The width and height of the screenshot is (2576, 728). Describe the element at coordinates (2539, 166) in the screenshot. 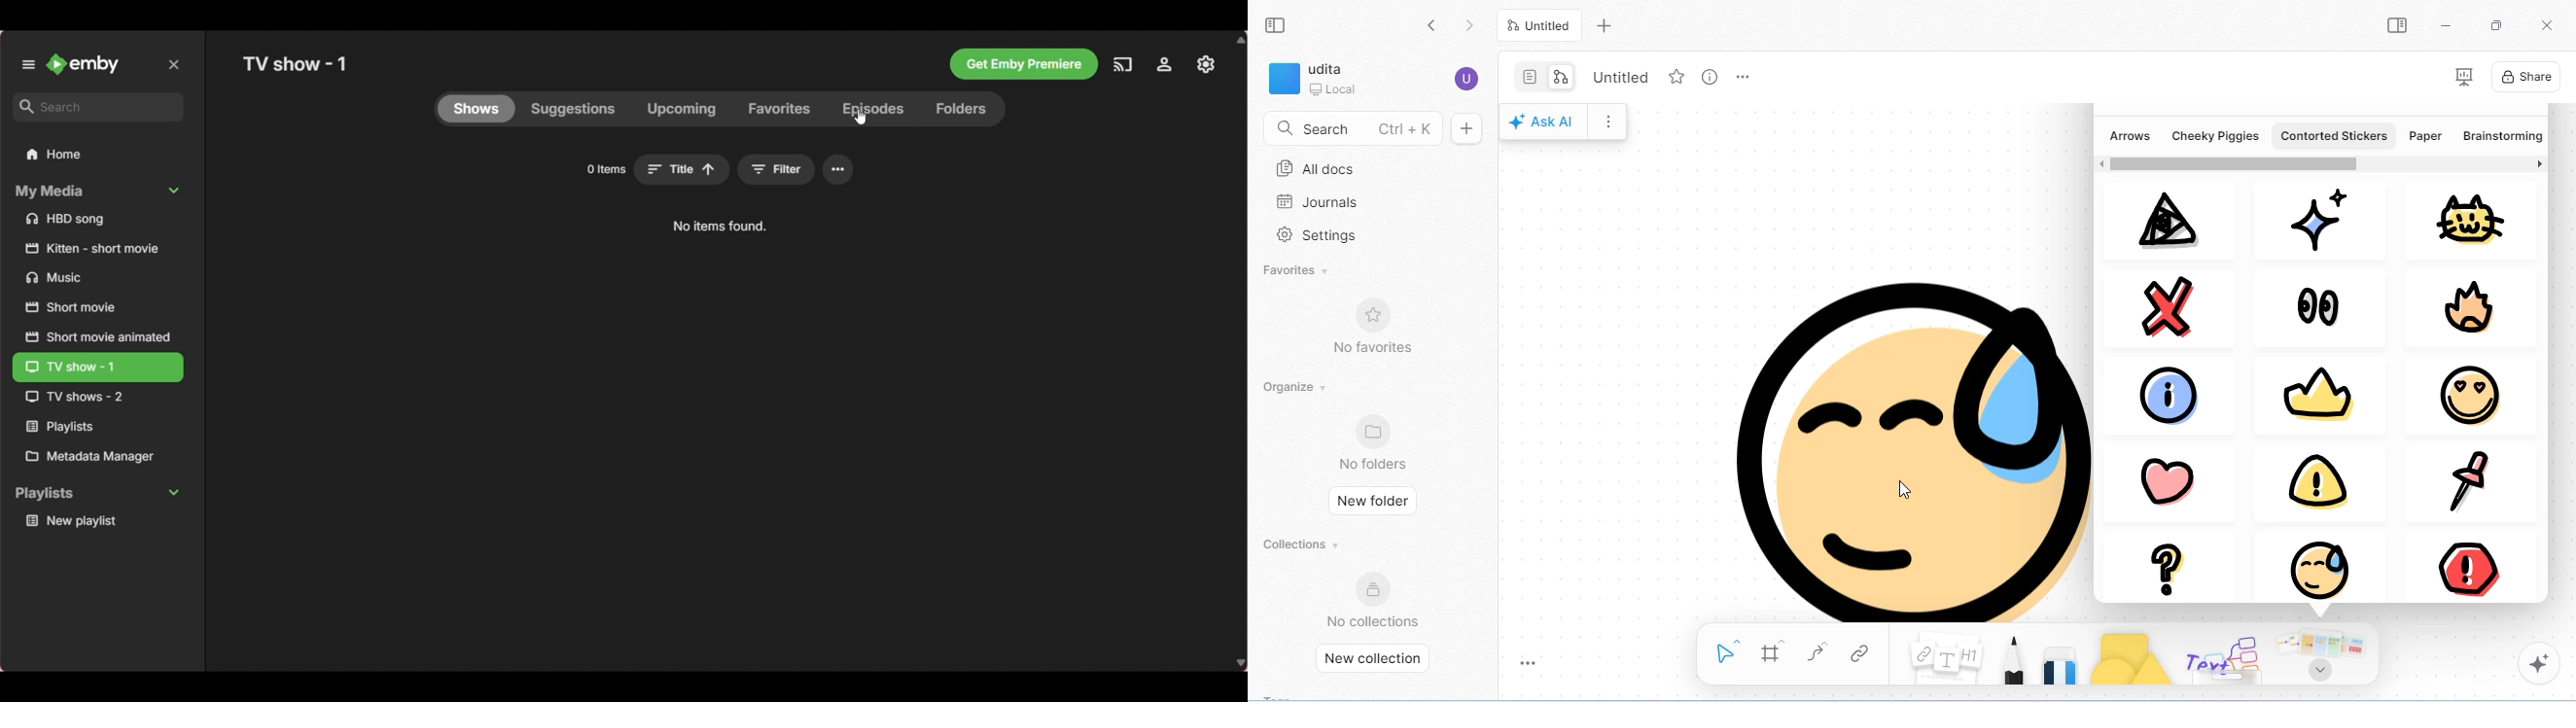

I see `Navigate right` at that location.